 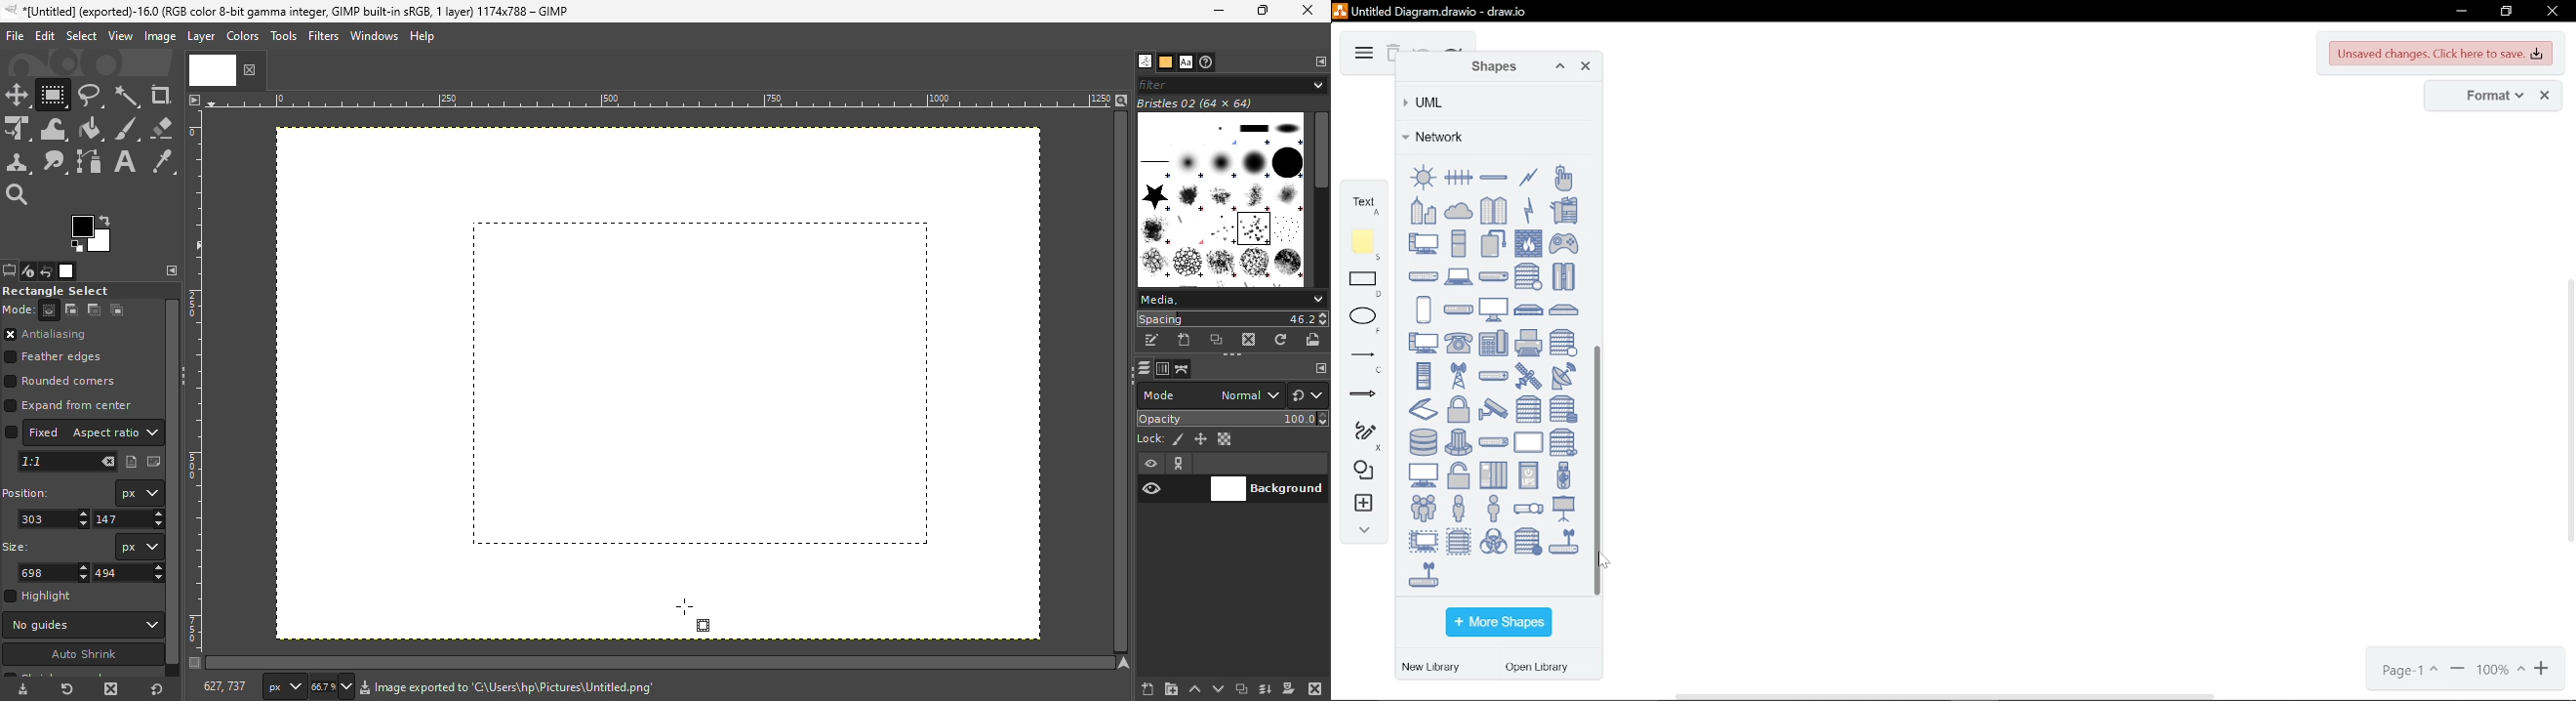 What do you see at coordinates (1564, 243) in the screenshot?
I see `gamepad` at bounding box center [1564, 243].